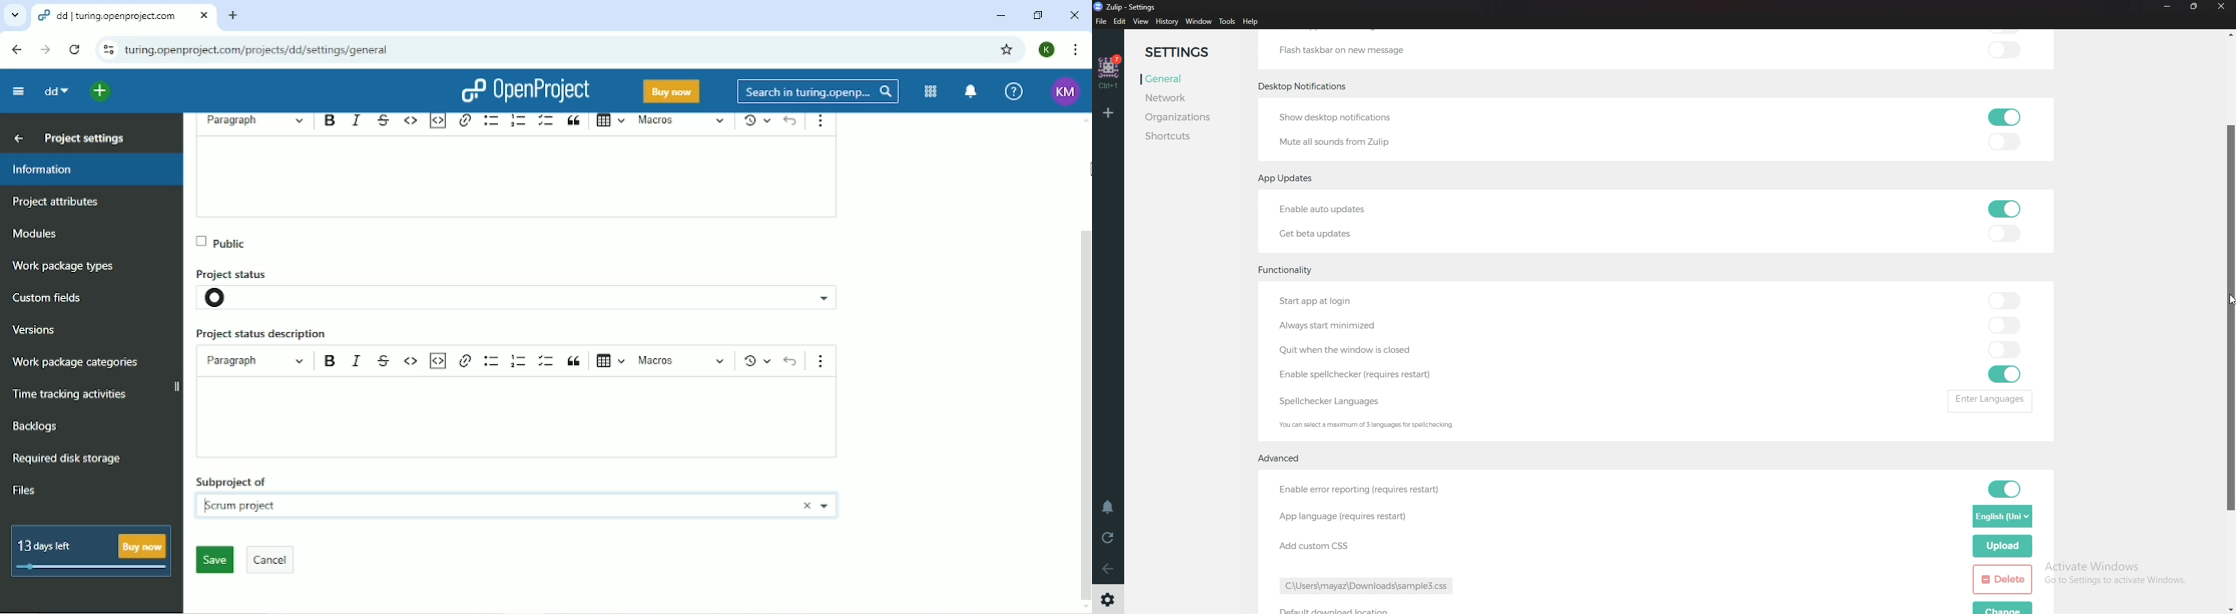 The width and height of the screenshot is (2240, 616). Describe the element at coordinates (756, 363) in the screenshot. I see `Show local modifications` at that location.